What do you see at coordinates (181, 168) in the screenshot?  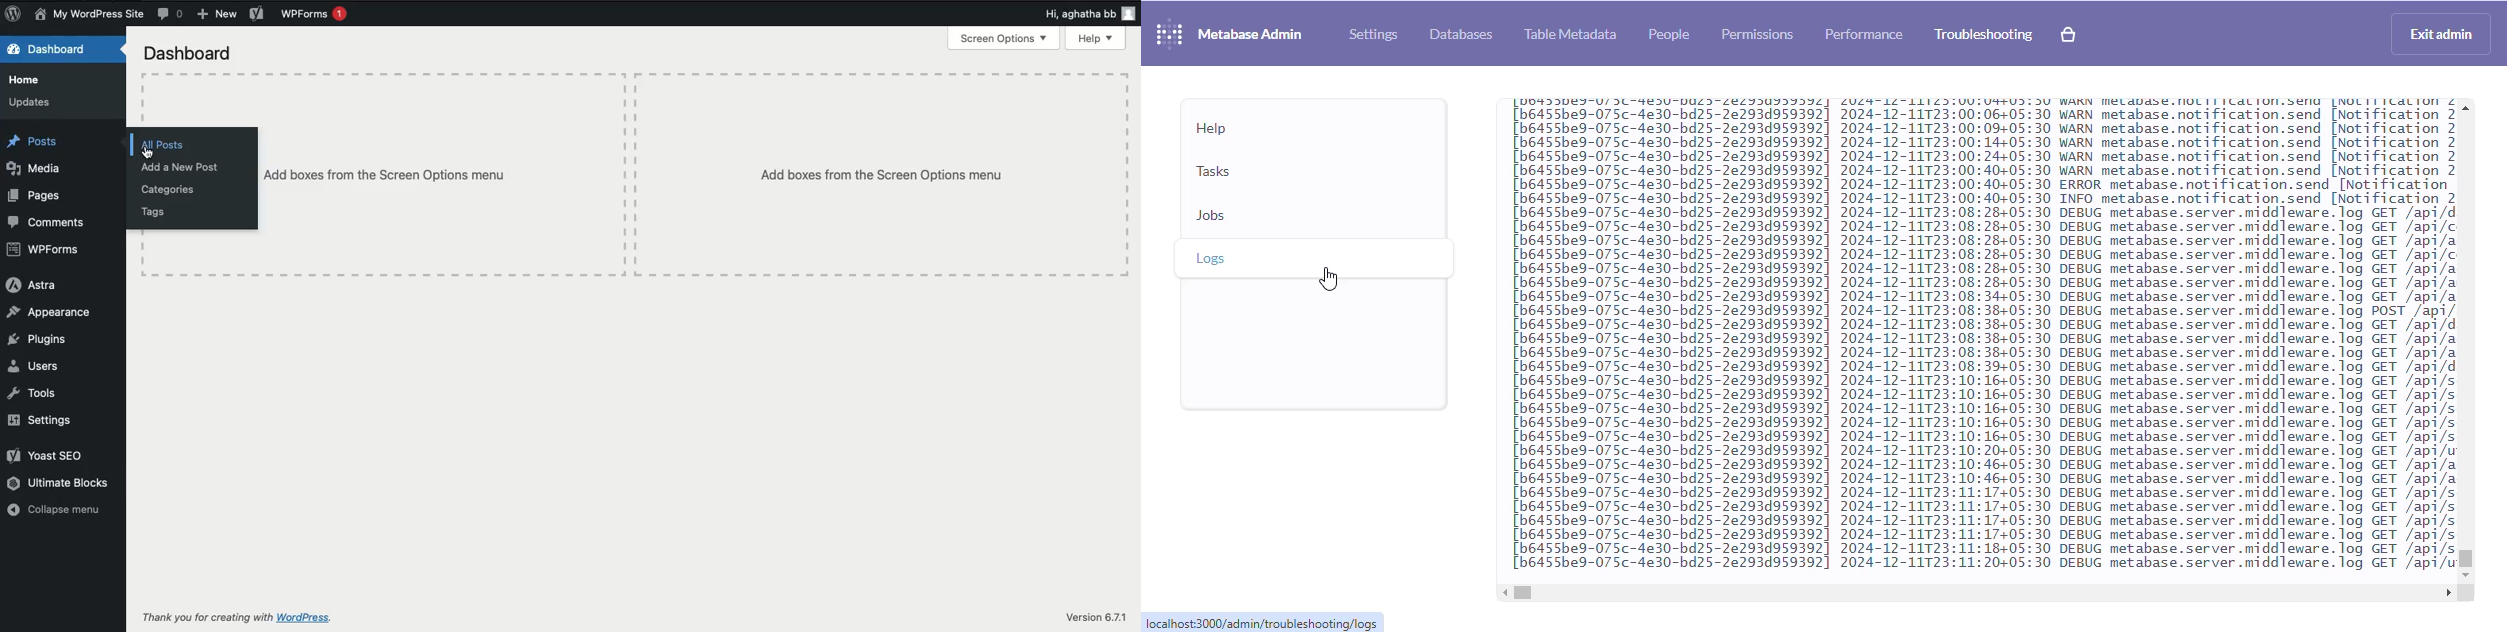 I see `Add a new post` at bounding box center [181, 168].